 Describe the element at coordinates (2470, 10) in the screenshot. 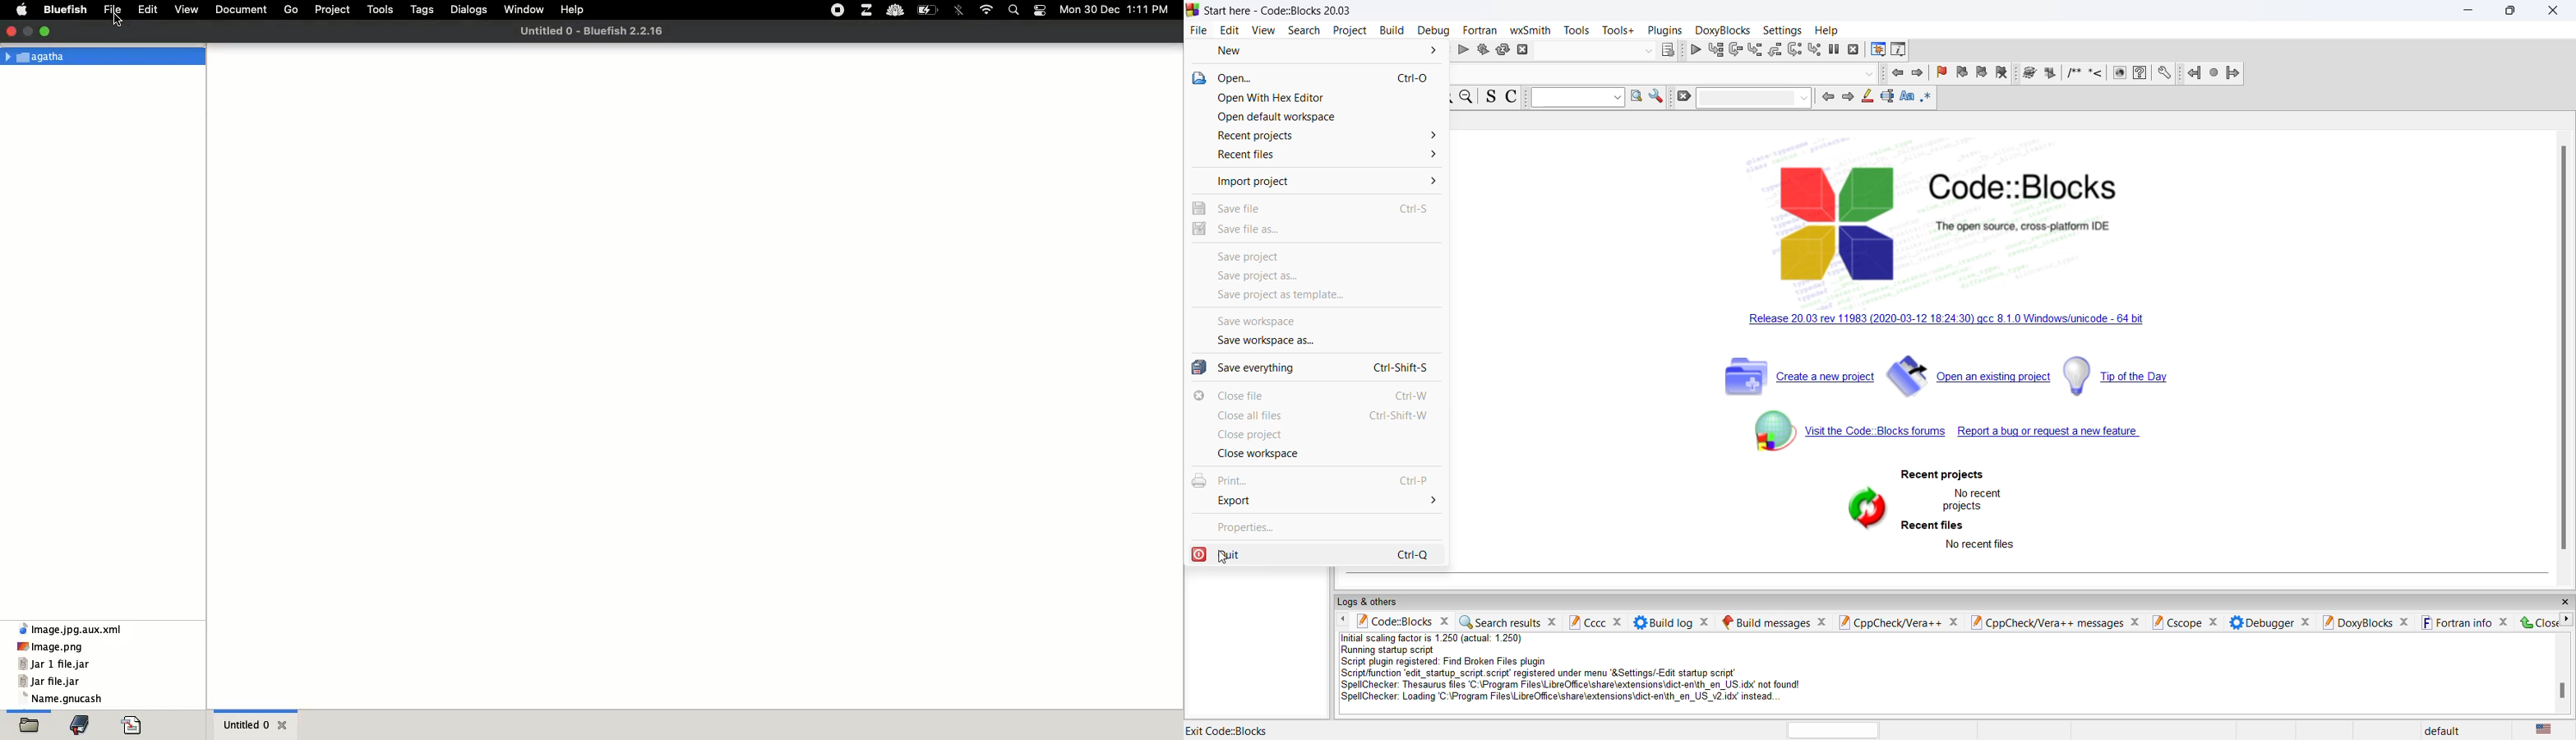

I see `minimize` at that location.